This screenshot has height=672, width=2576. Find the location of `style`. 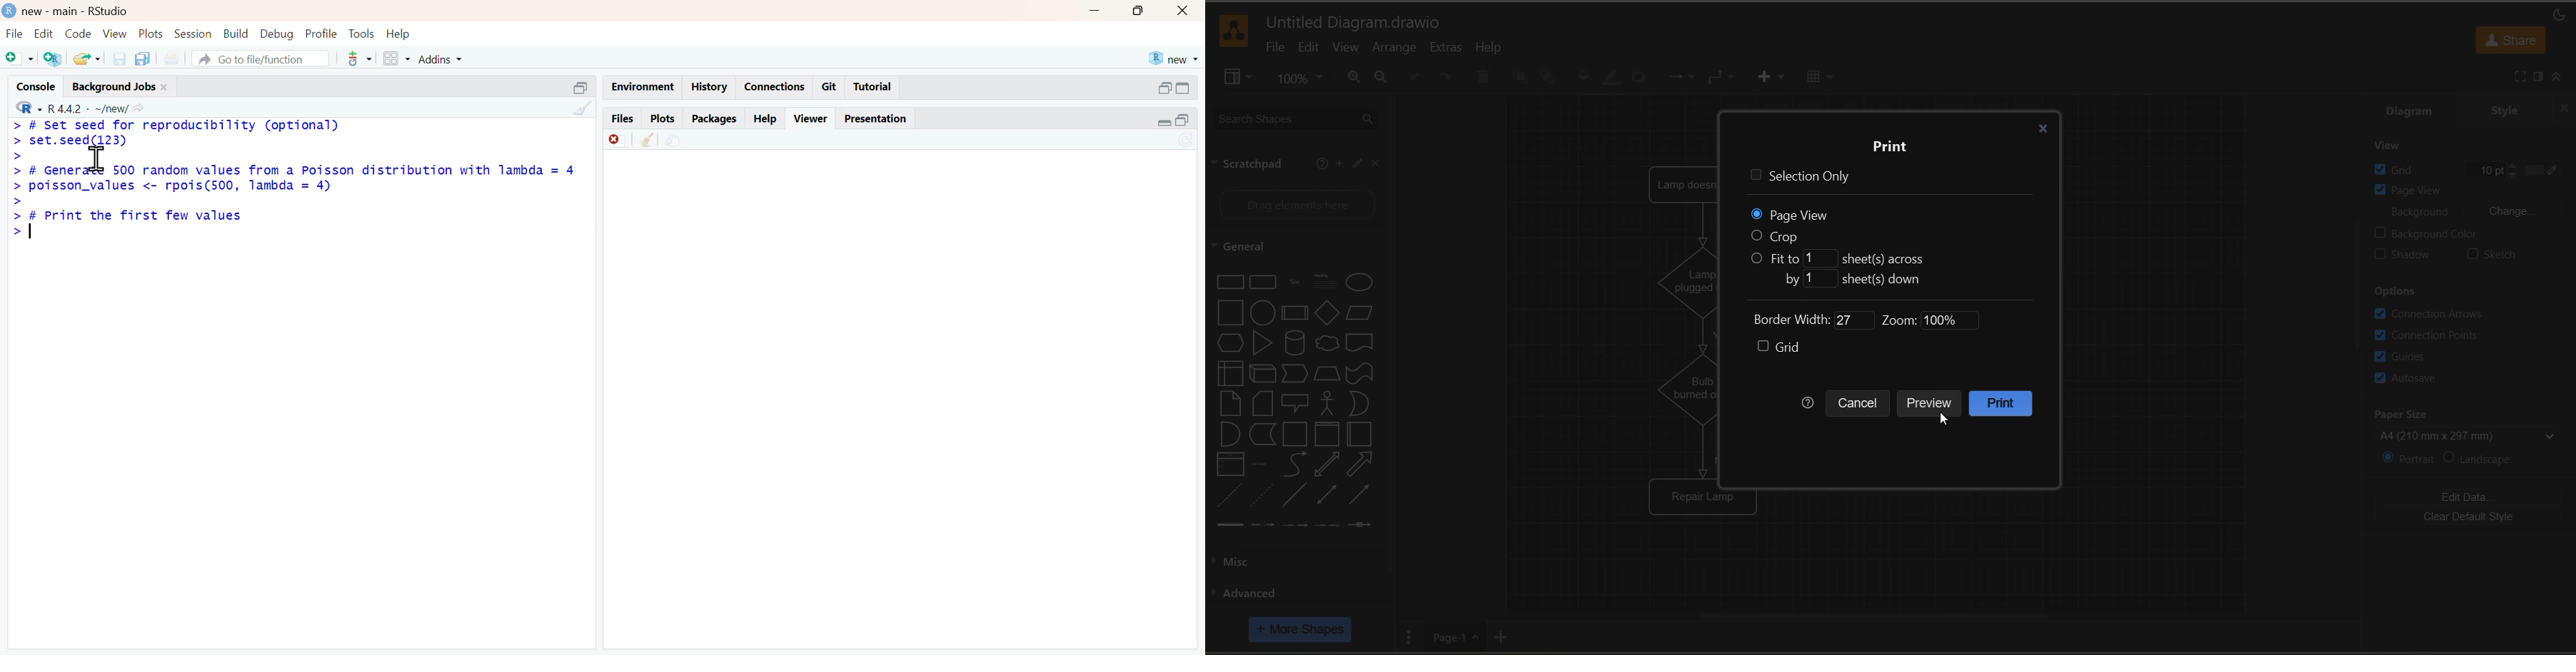

style is located at coordinates (2505, 108).